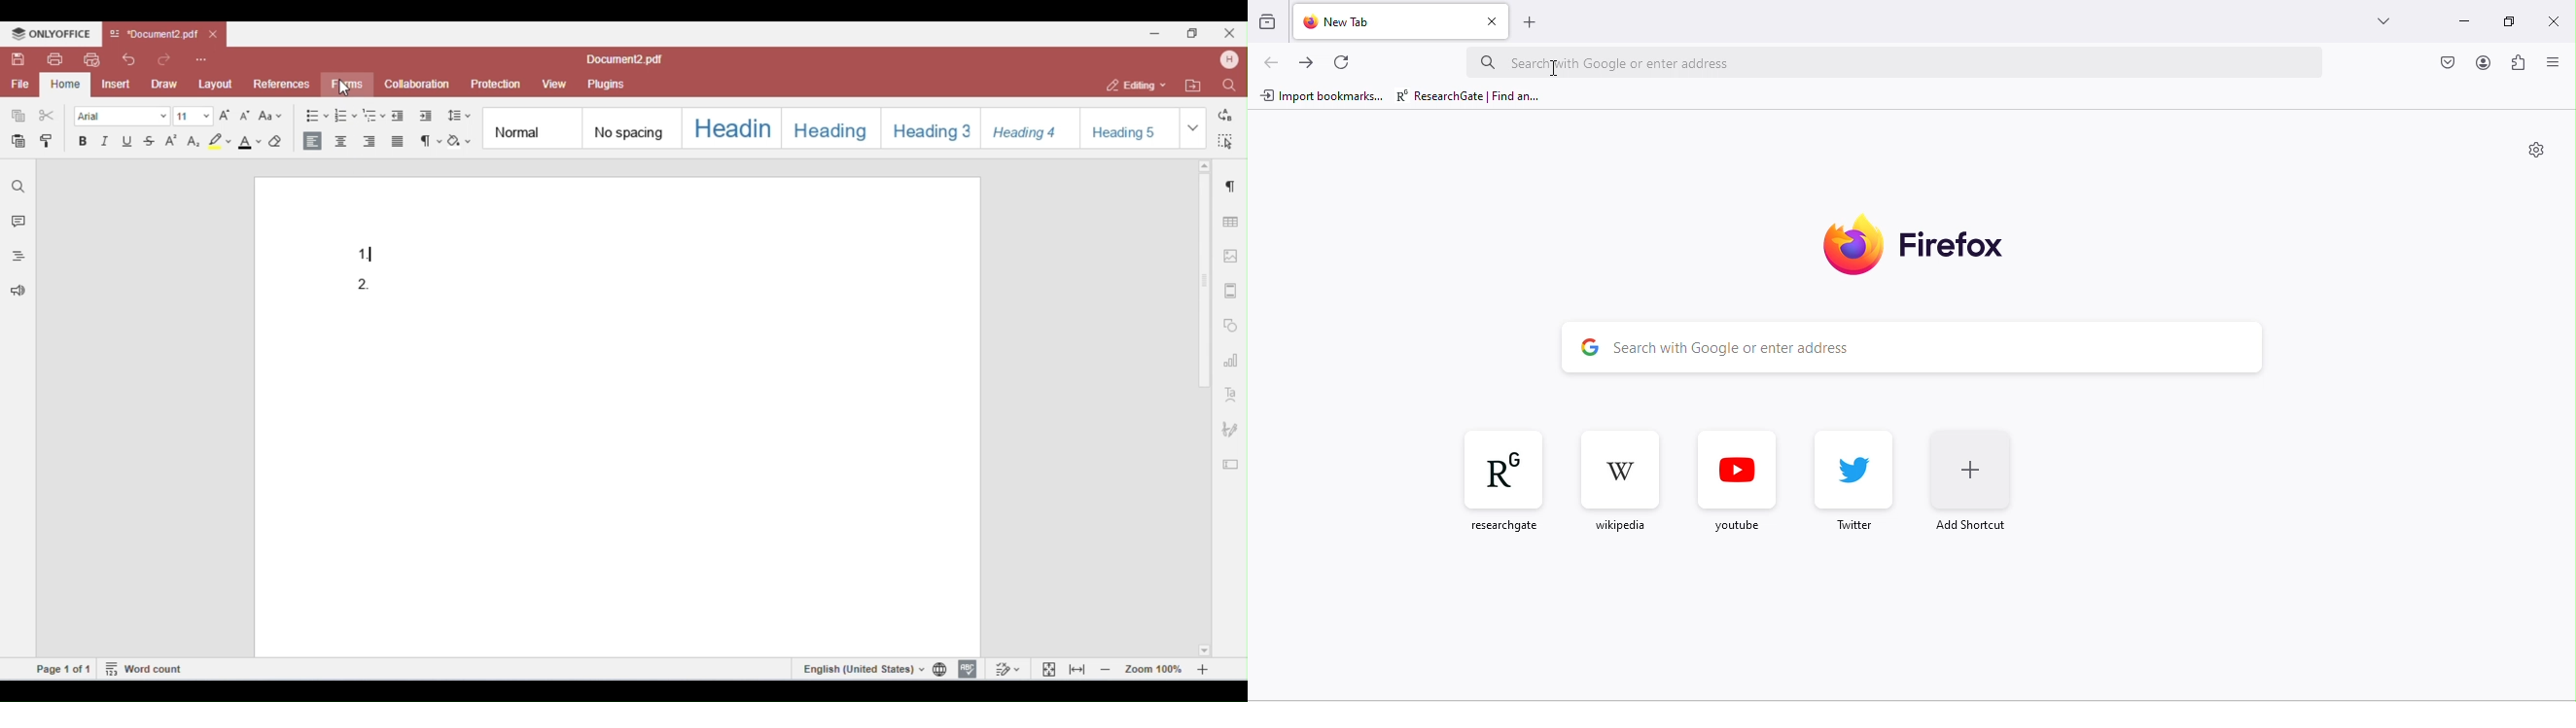 The height and width of the screenshot is (728, 2576). I want to click on search bar, so click(1898, 62).